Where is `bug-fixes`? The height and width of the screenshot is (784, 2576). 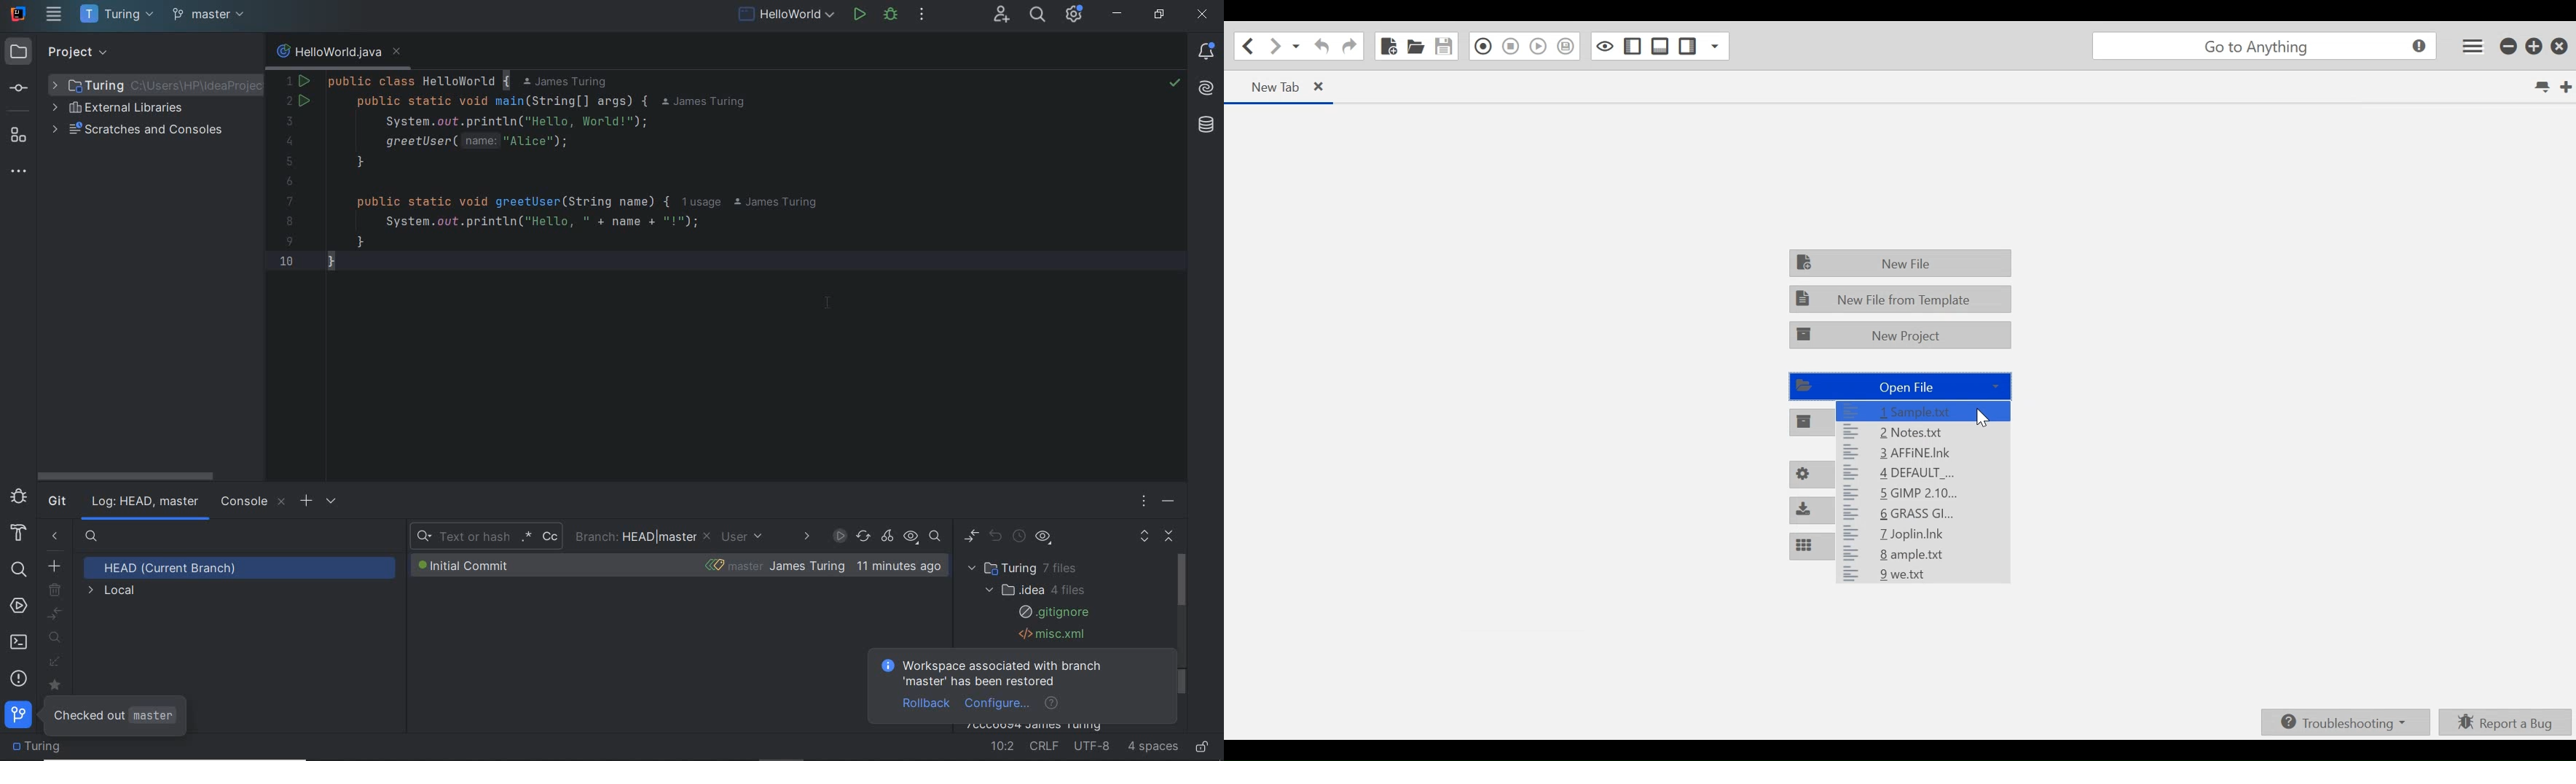 bug-fixes is located at coordinates (216, 16).